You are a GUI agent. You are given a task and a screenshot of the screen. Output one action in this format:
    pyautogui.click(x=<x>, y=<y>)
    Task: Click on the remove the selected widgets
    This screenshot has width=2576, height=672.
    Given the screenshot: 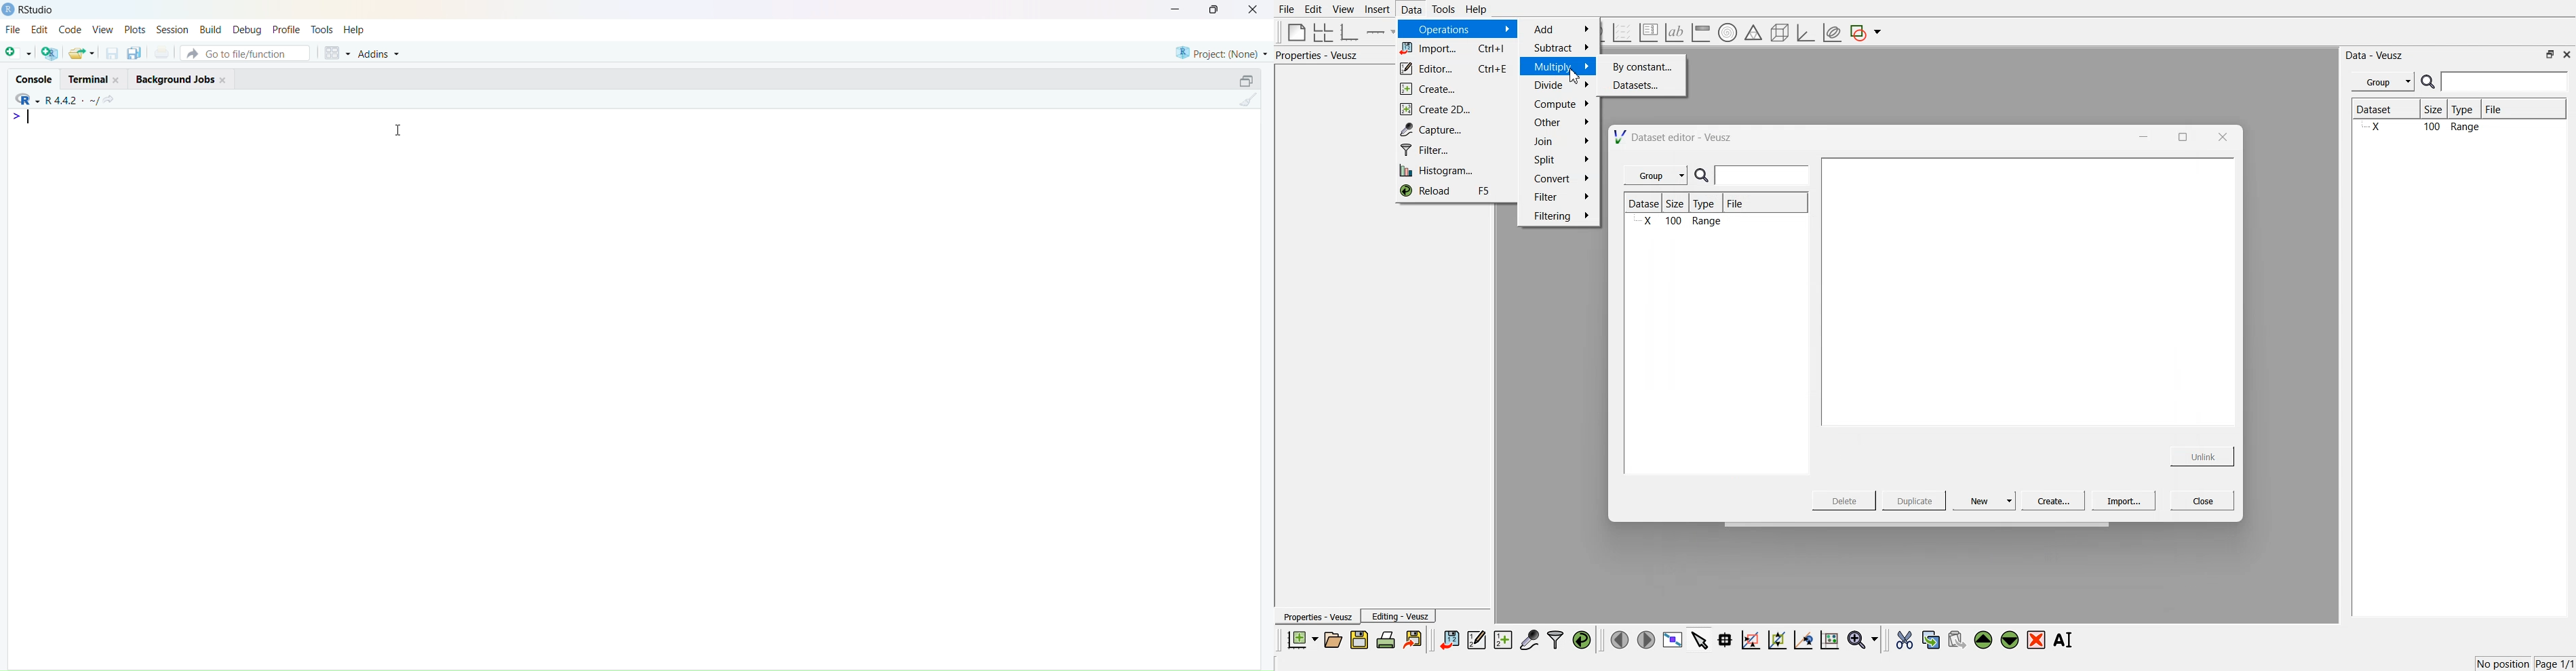 What is the action you would take?
    pyautogui.click(x=2037, y=640)
    